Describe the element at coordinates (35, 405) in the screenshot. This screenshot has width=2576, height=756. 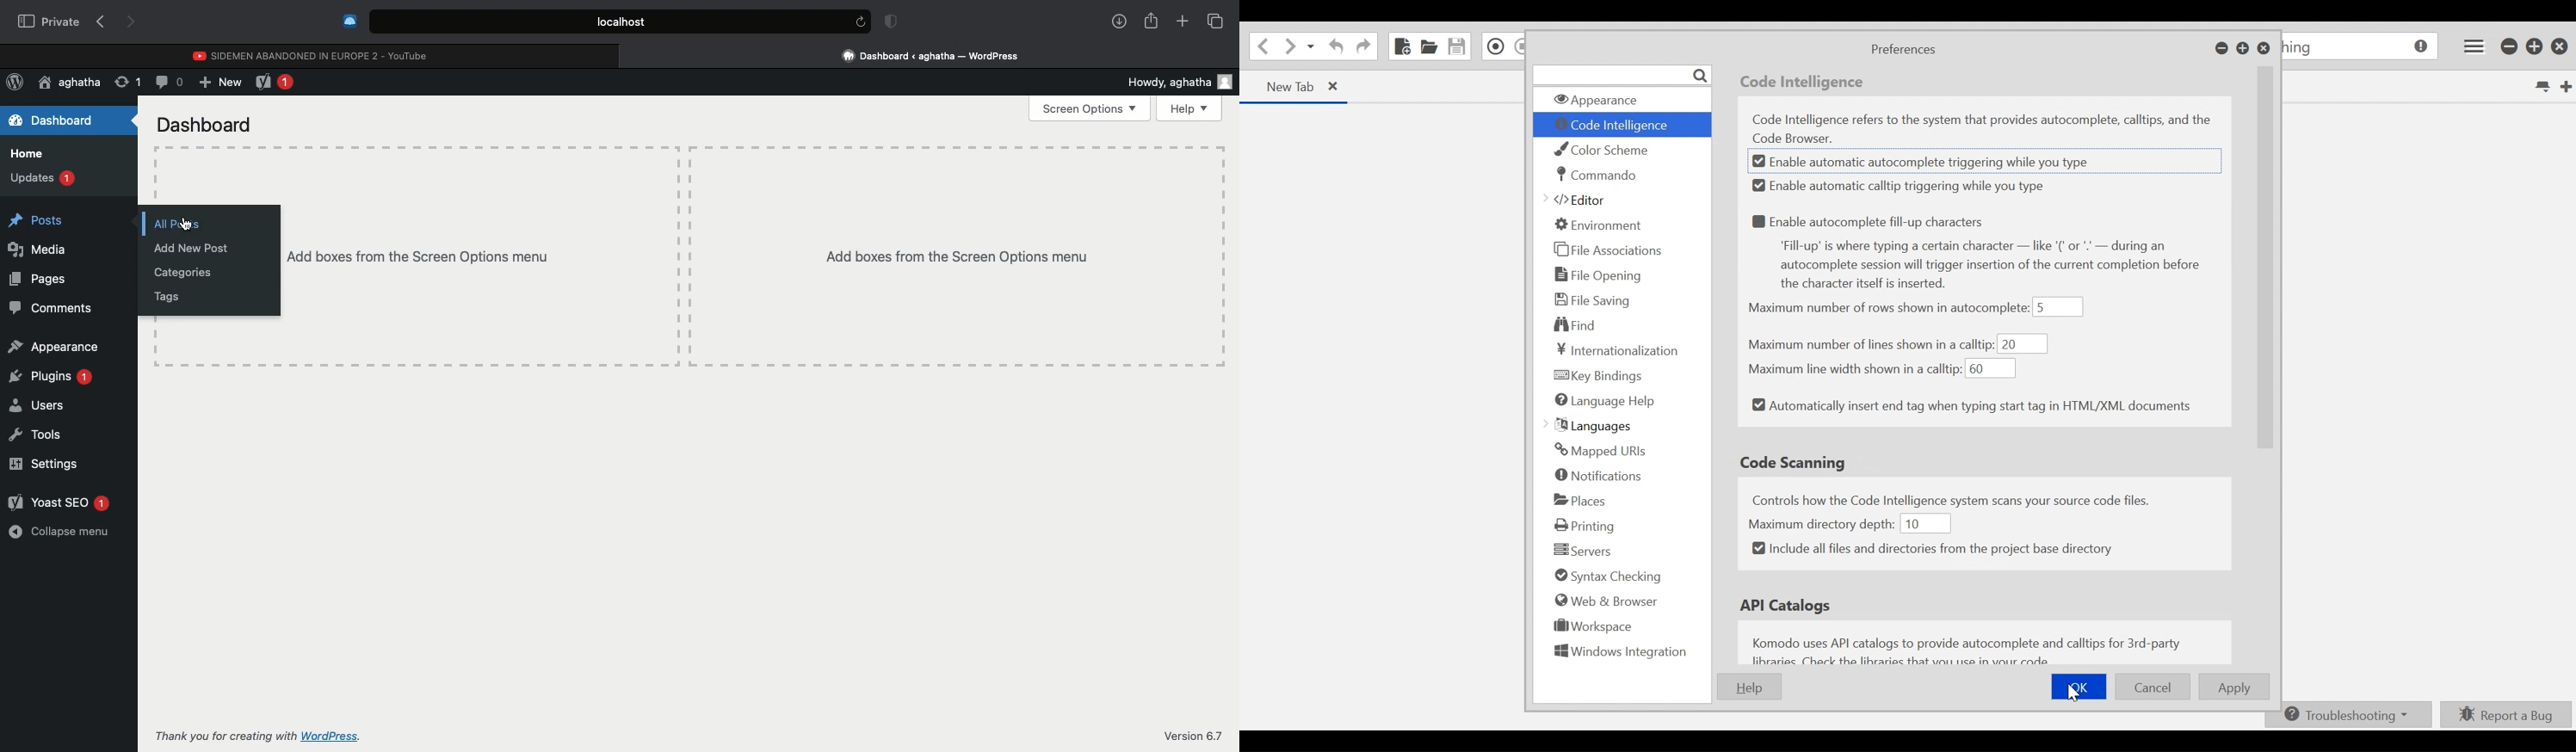
I see `Users` at that location.